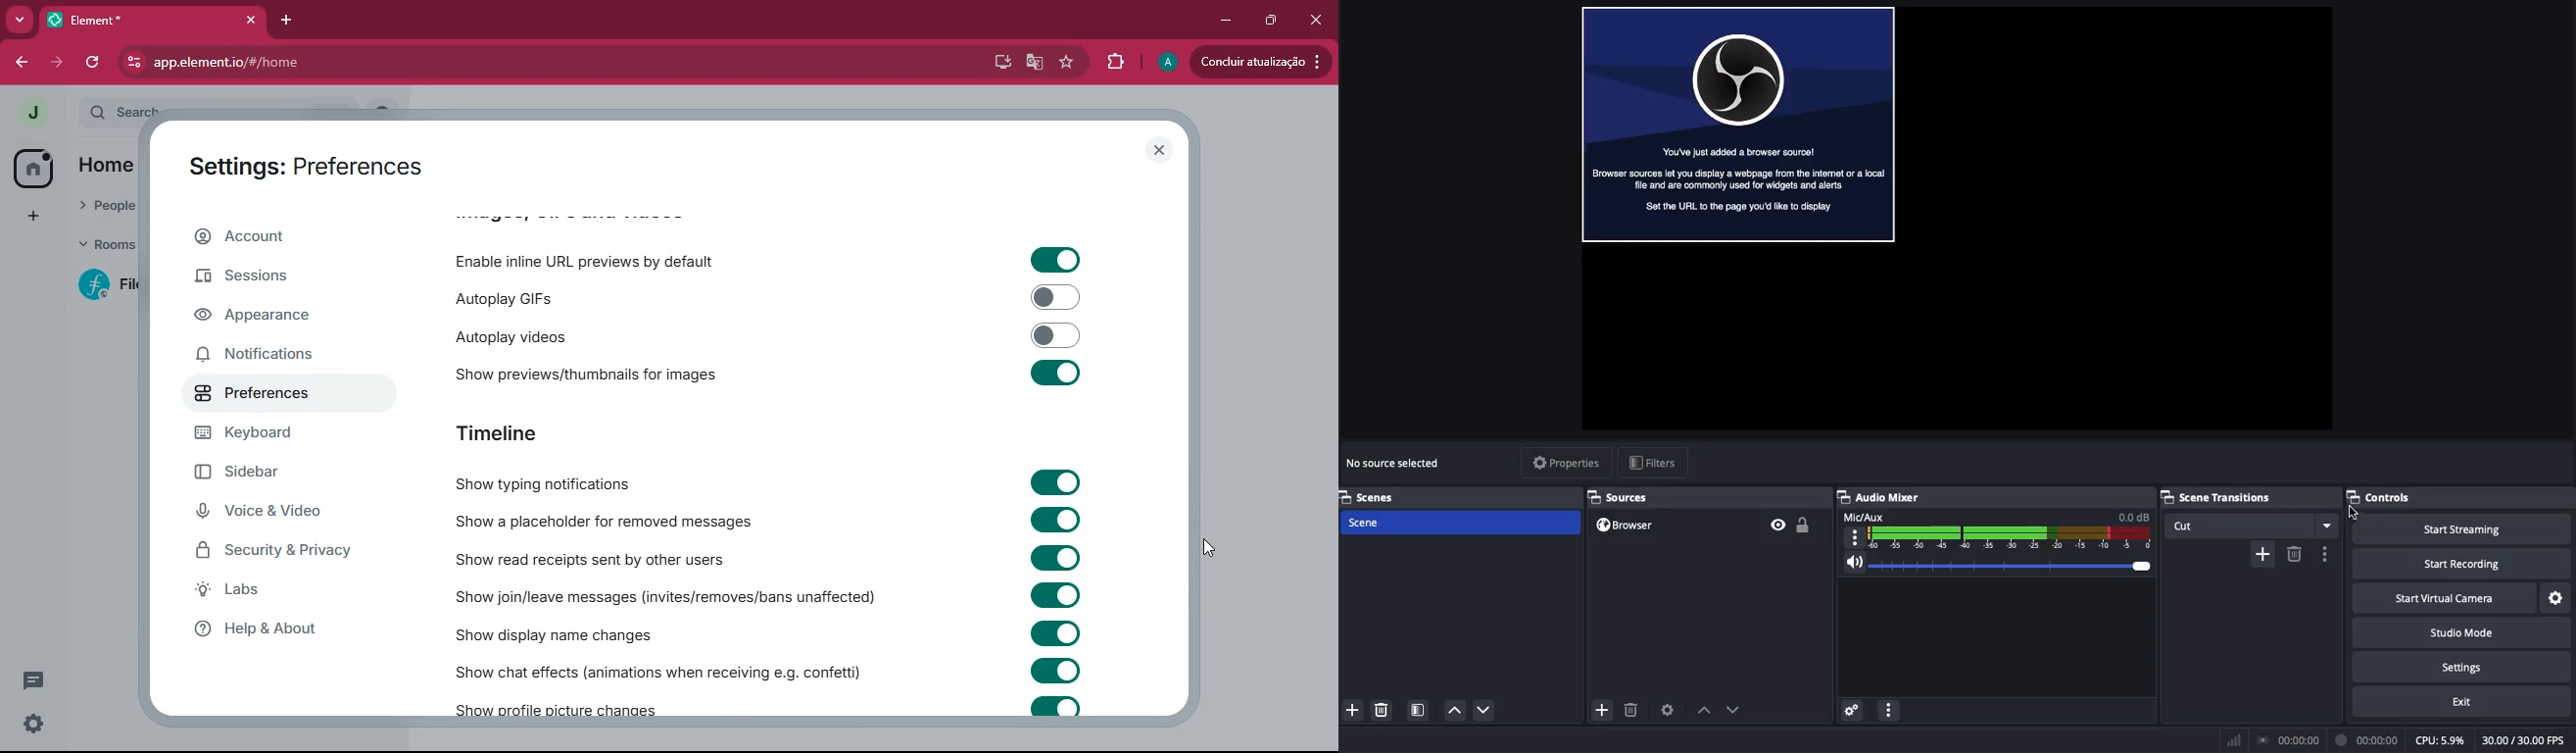  I want to click on Mic aux, so click(1999, 531).